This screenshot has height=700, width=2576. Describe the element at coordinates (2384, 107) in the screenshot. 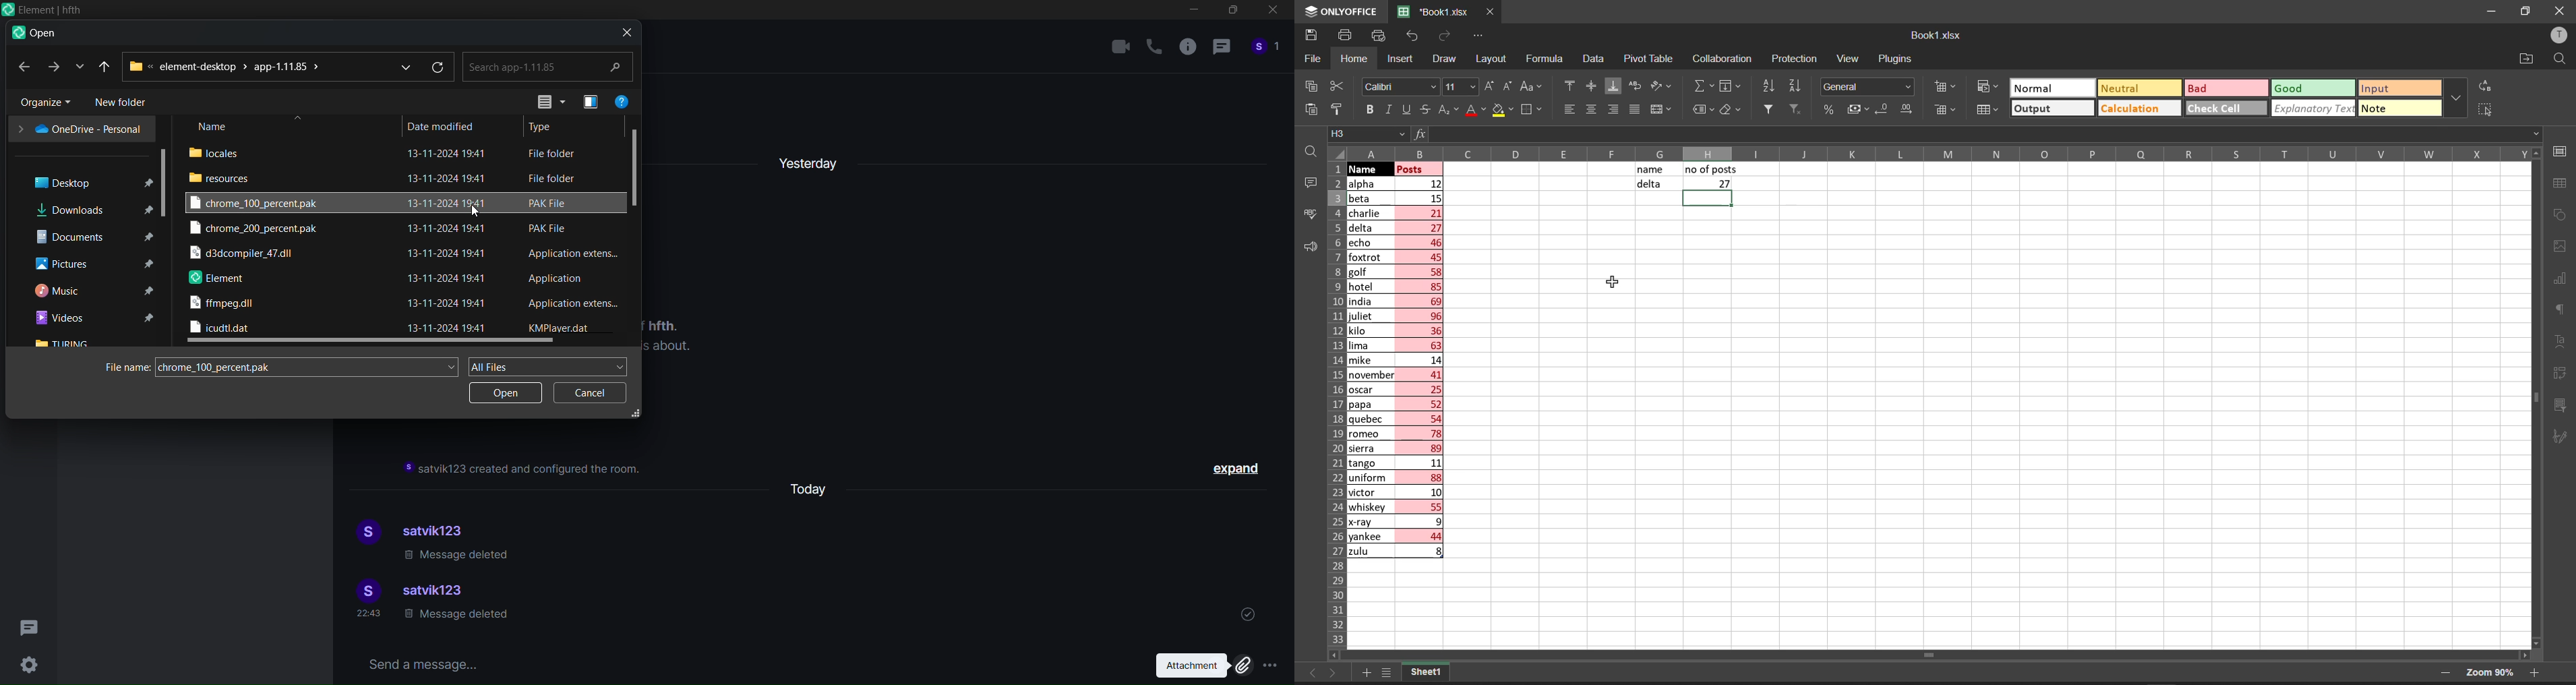

I see `note` at that location.